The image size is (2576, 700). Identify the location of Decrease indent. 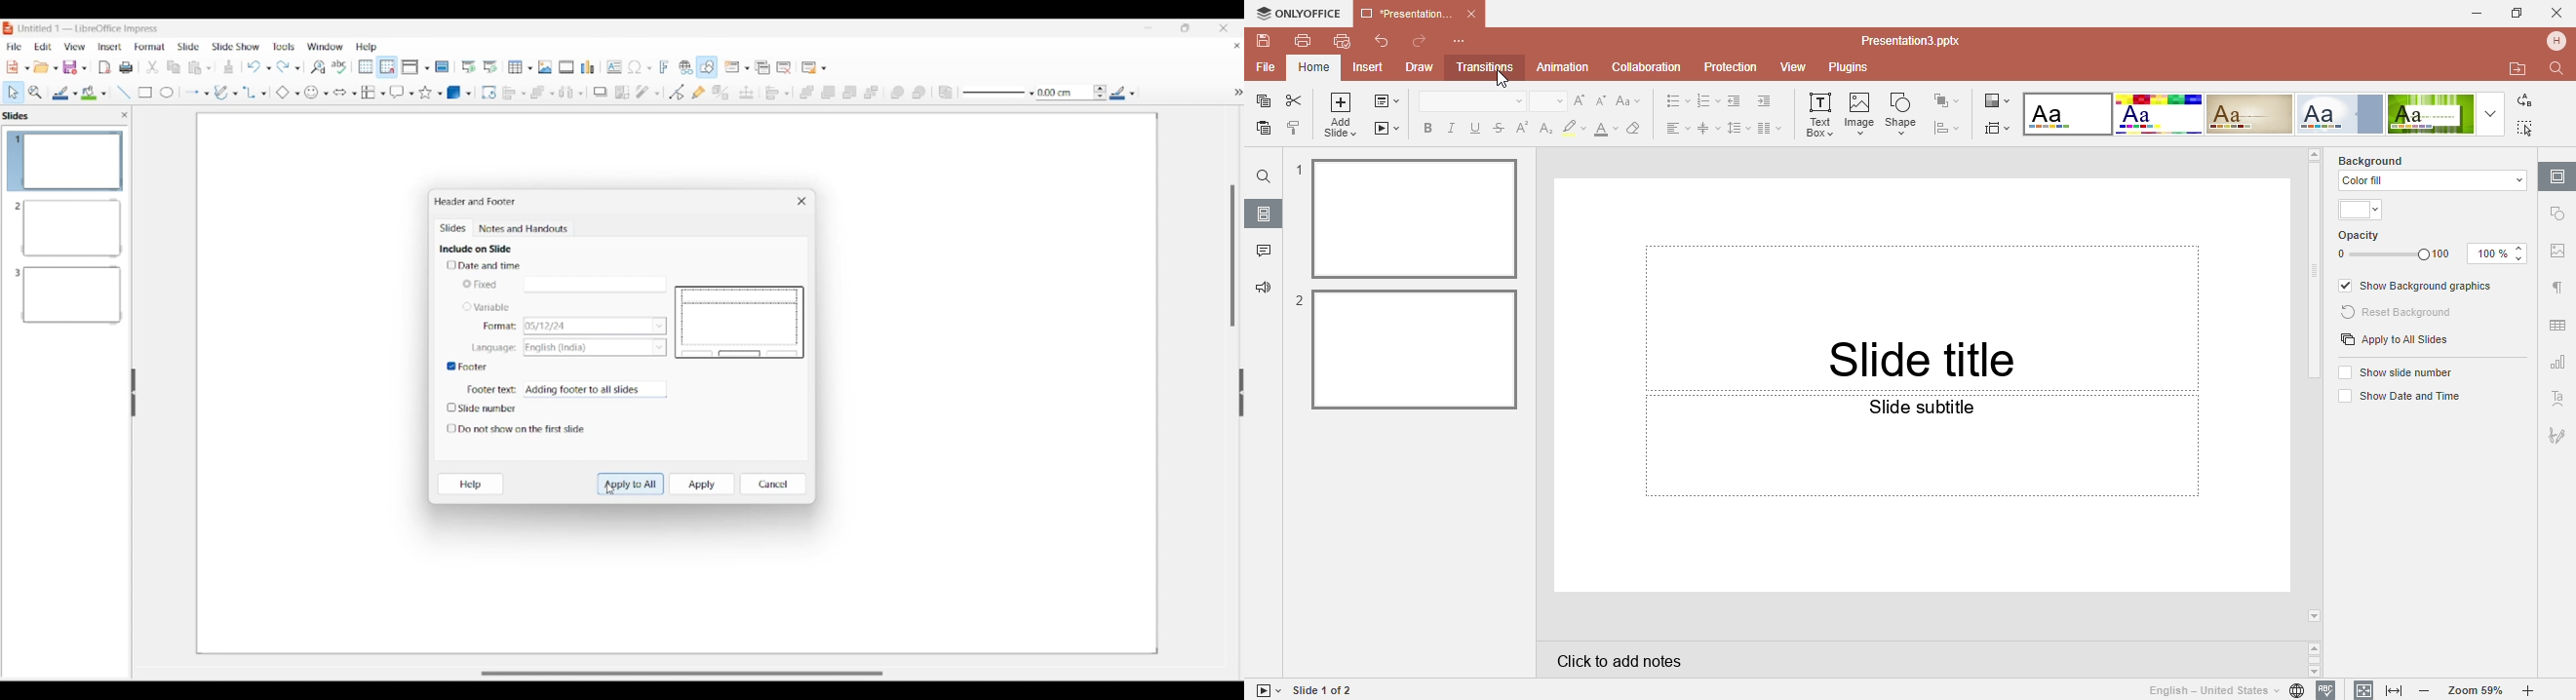
(1737, 100).